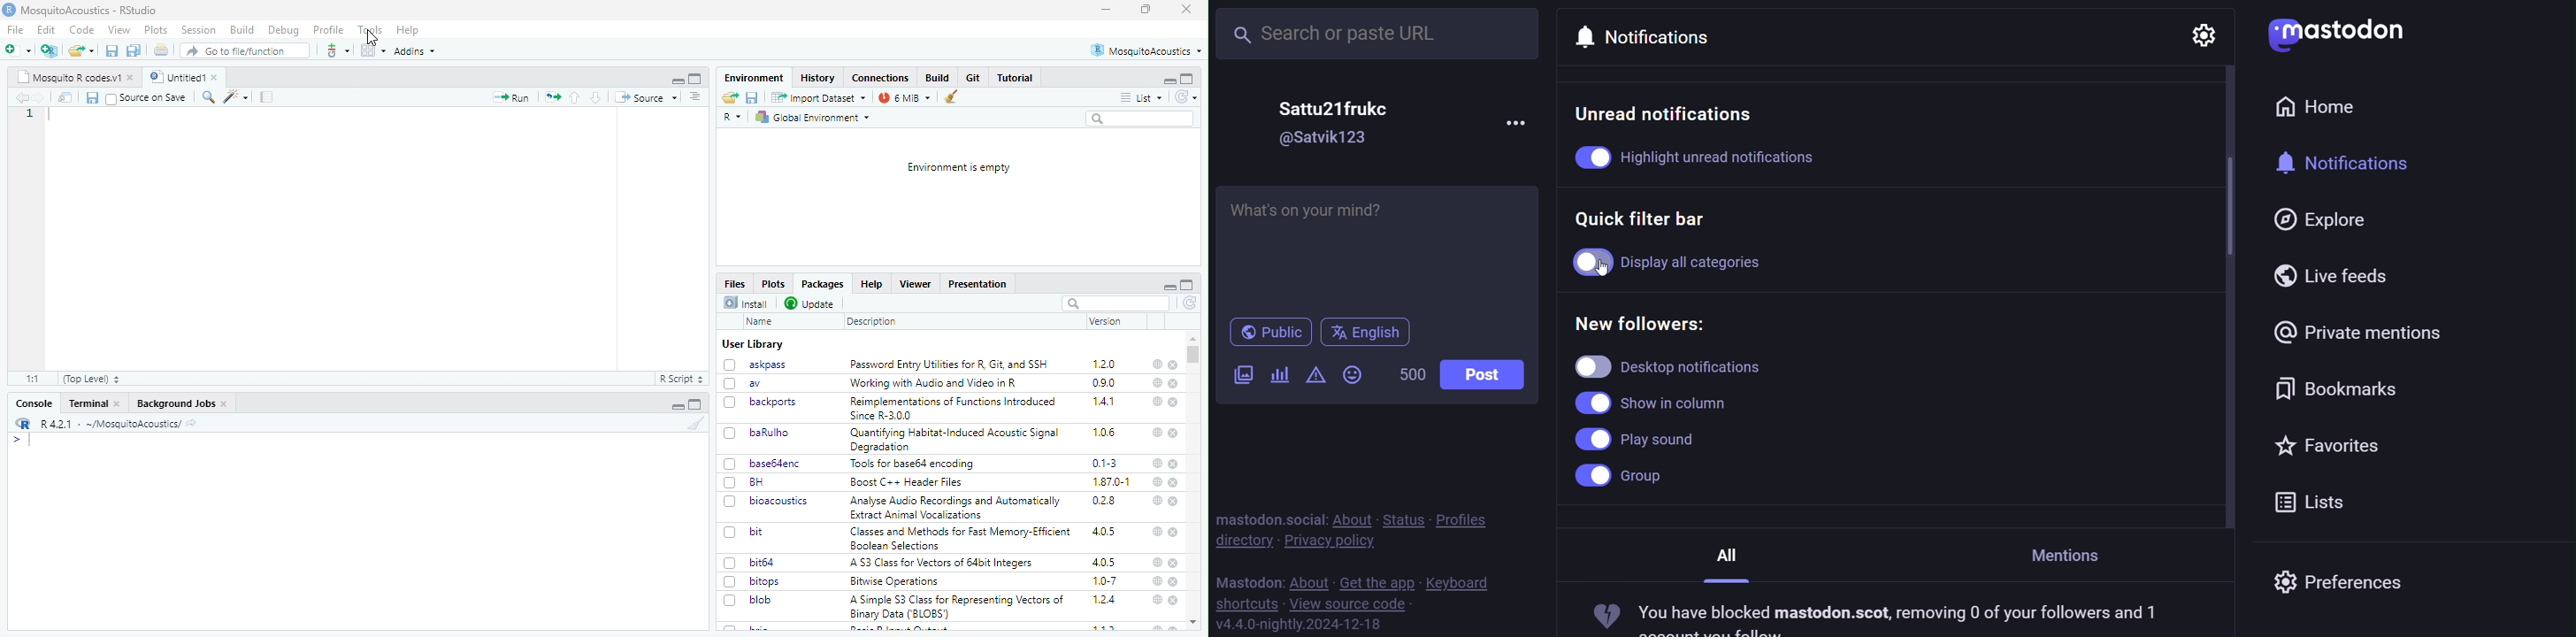 This screenshot has width=2576, height=644. What do you see at coordinates (1731, 557) in the screenshot?
I see `all` at bounding box center [1731, 557].